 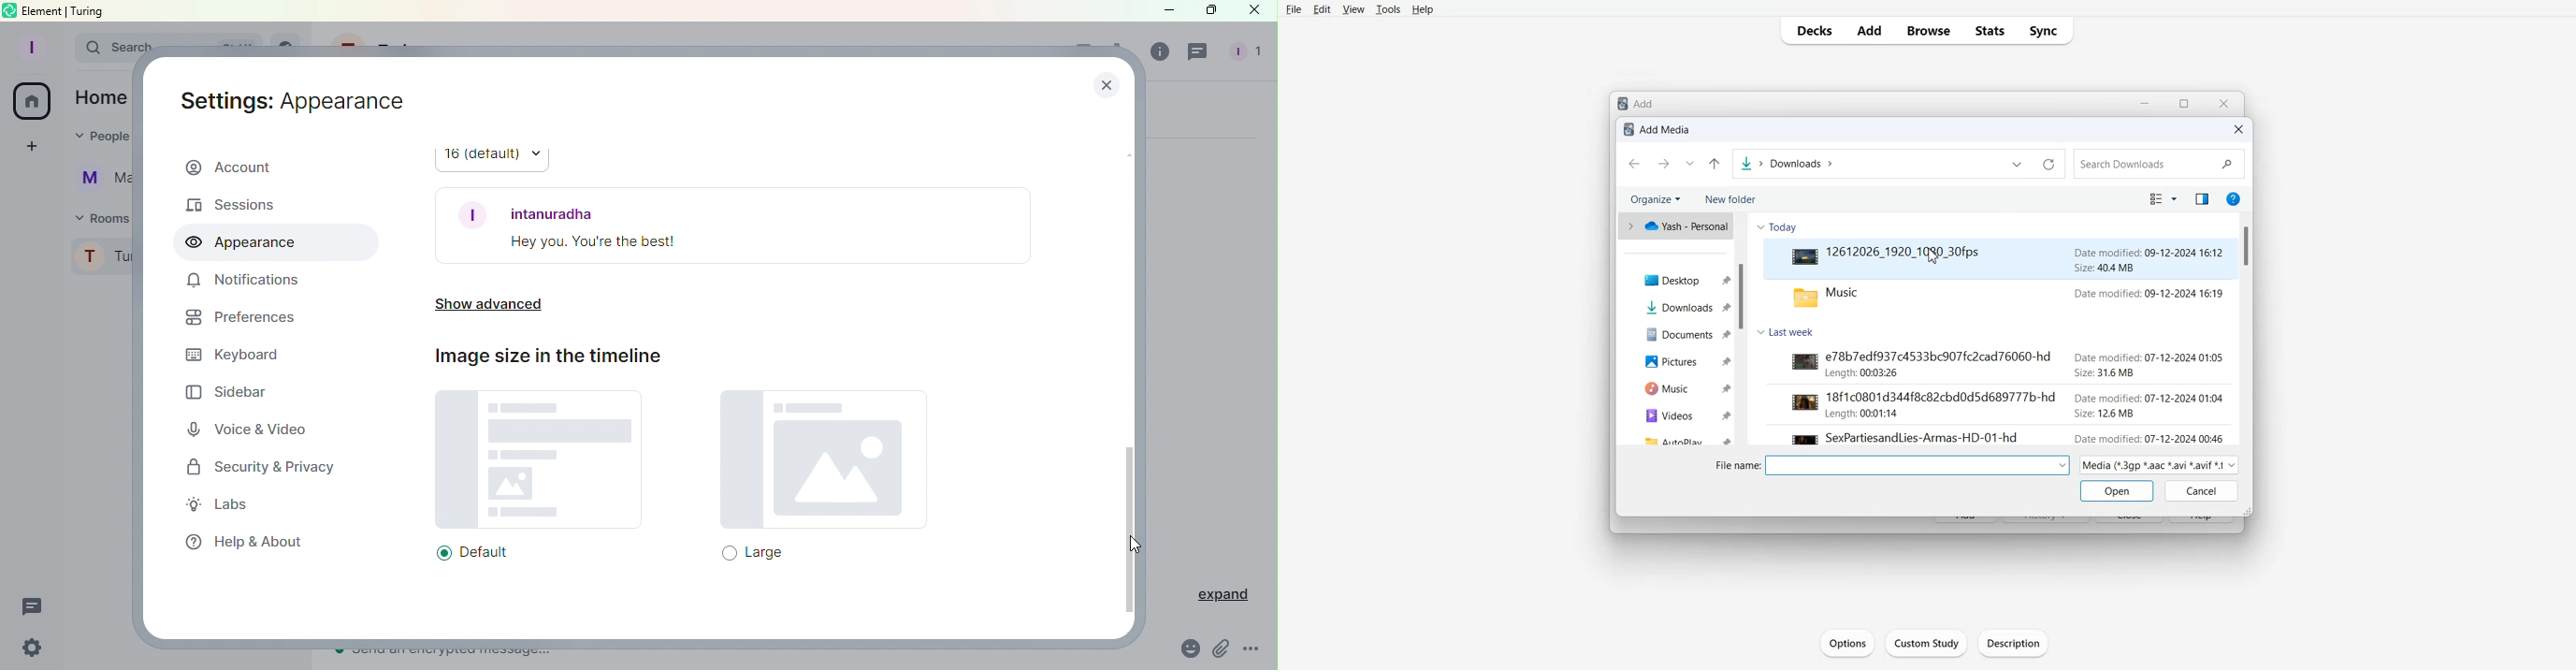 I want to click on Attachment, so click(x=1222, y=650).